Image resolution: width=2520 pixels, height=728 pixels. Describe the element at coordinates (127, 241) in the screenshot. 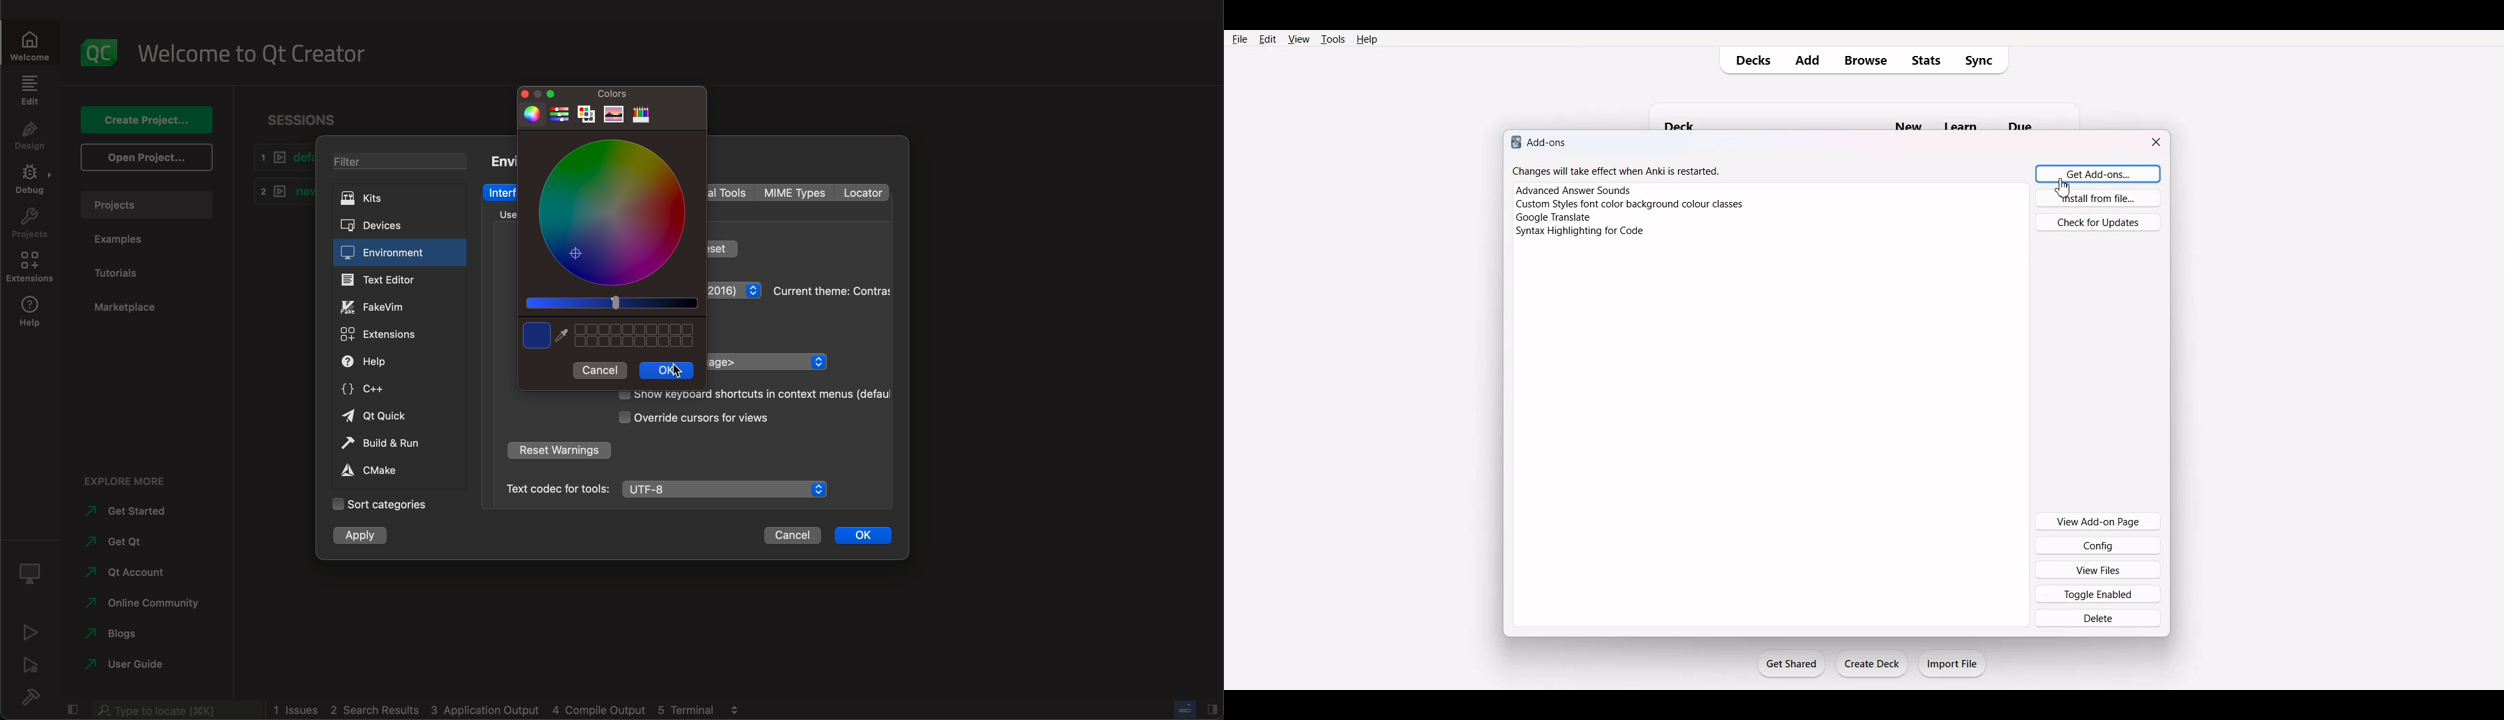

I see `examples` at that location.